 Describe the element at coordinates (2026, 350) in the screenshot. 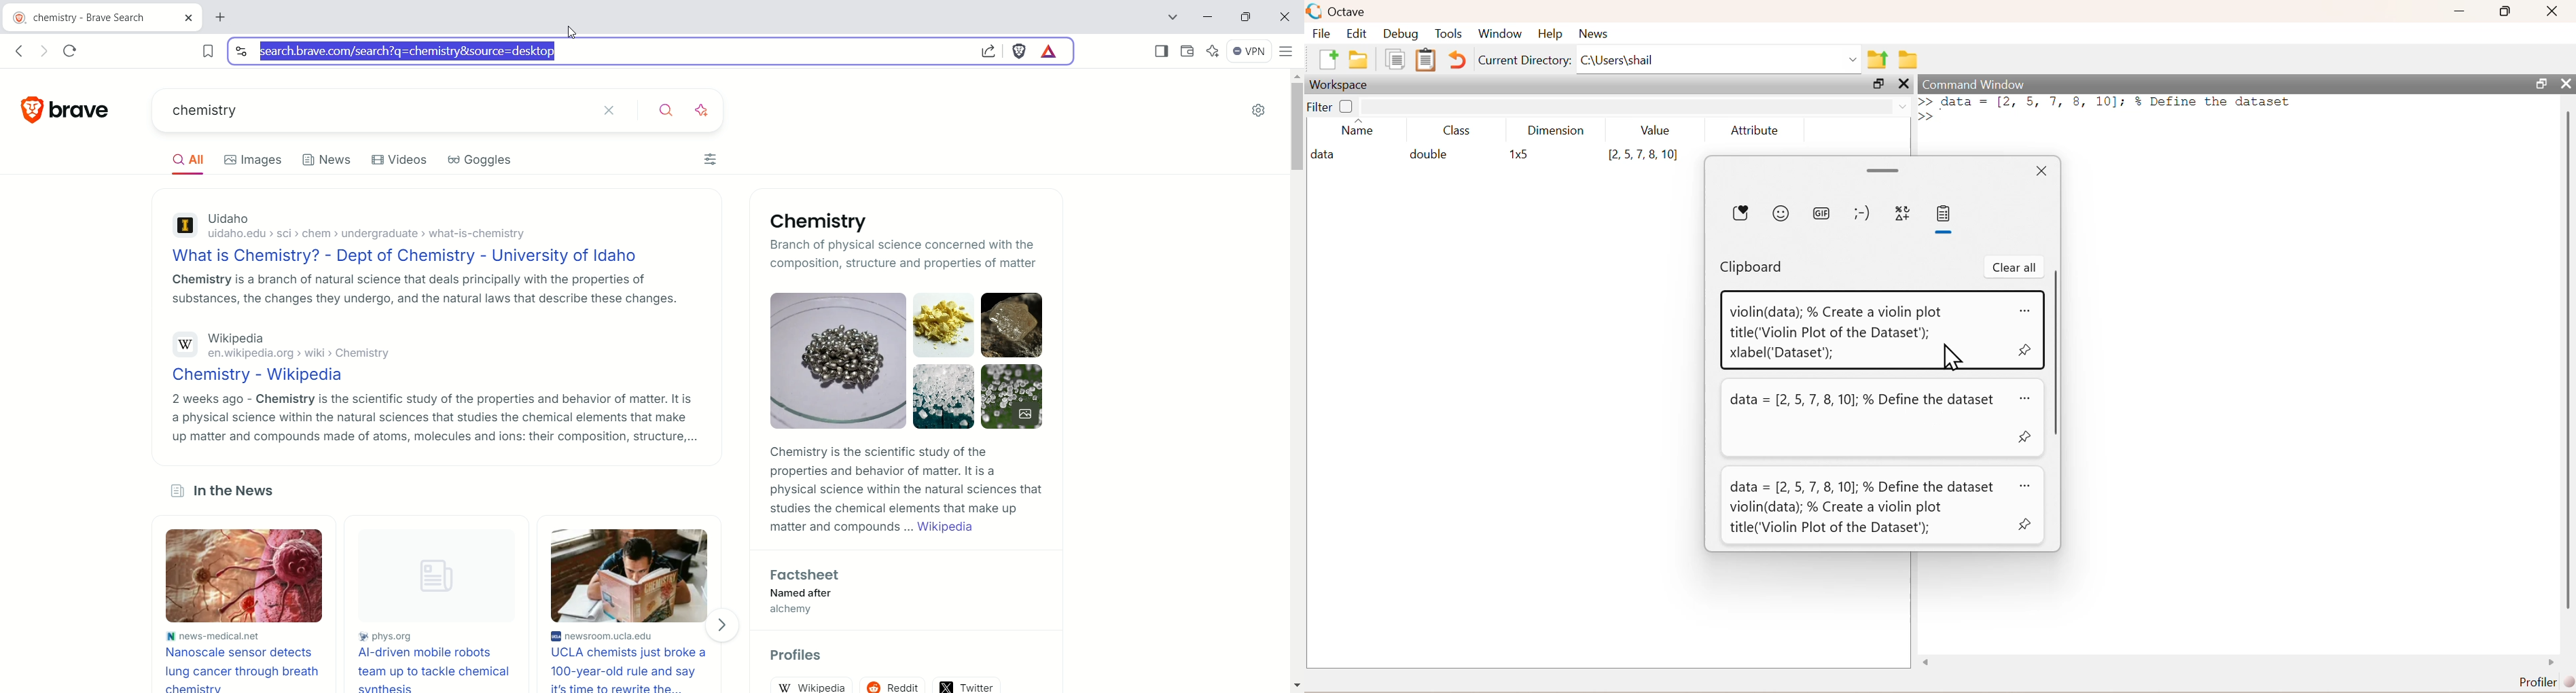

I see `pin` at that location.